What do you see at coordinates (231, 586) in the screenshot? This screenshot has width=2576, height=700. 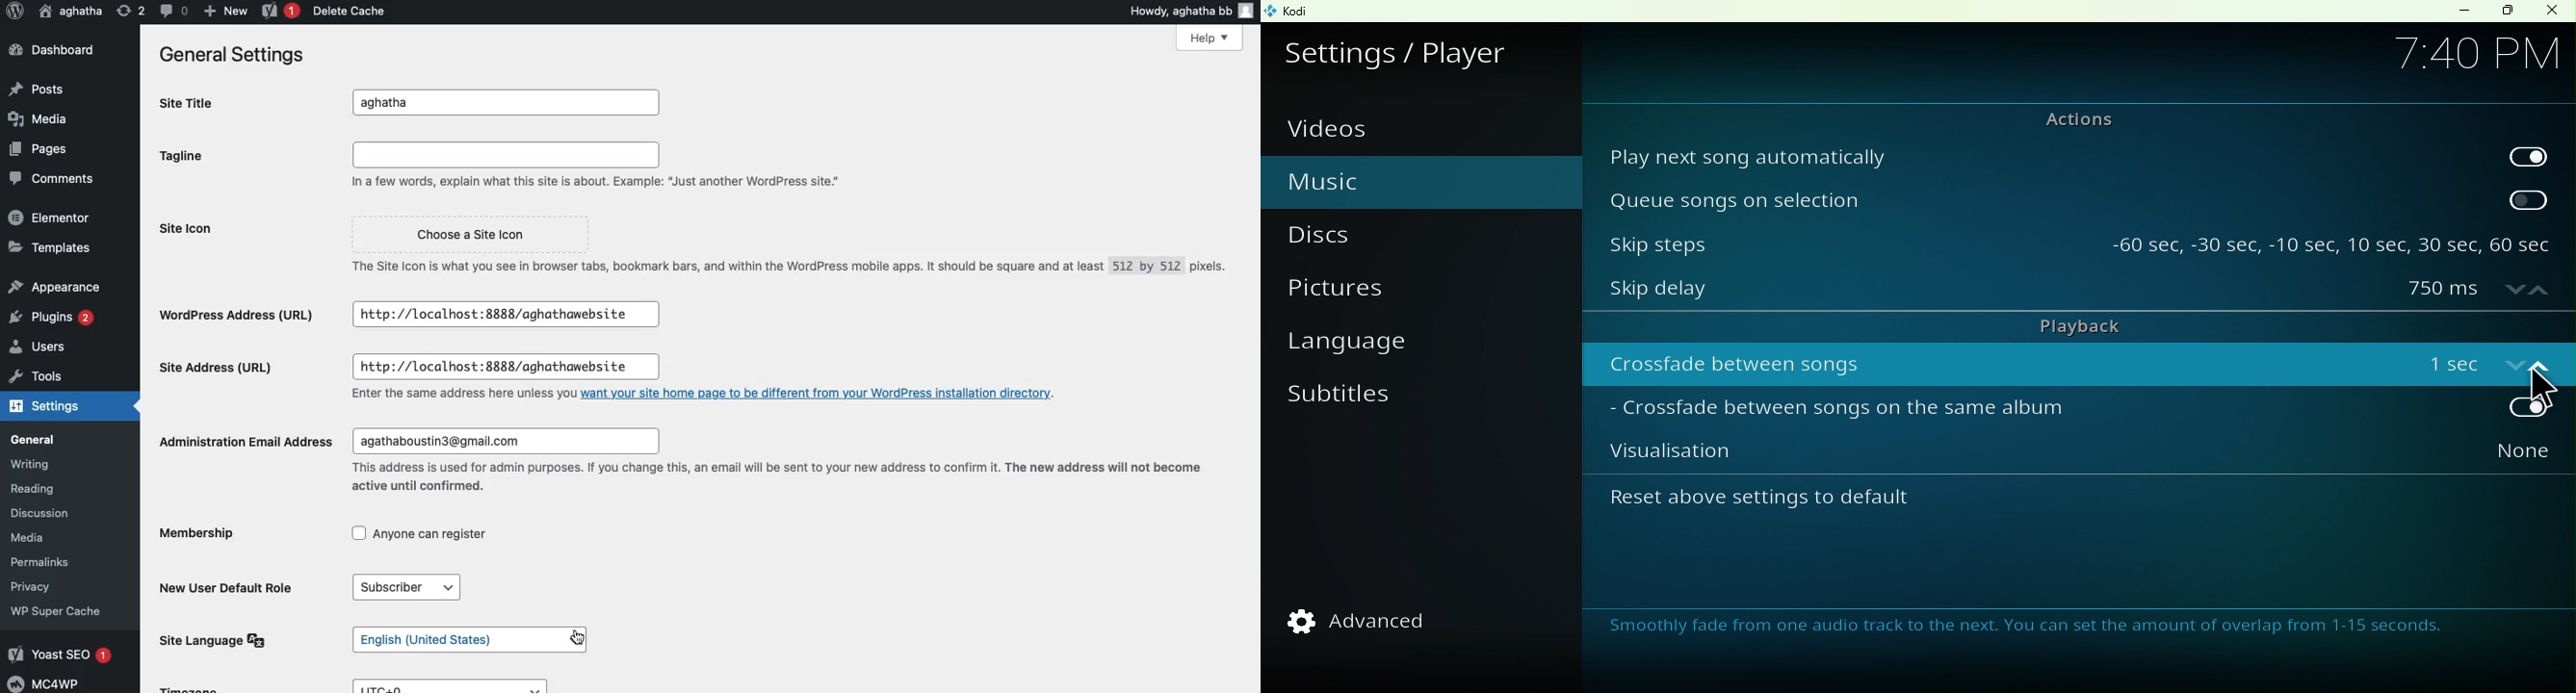 I see `New user default role` at bounding box center [231, 586].